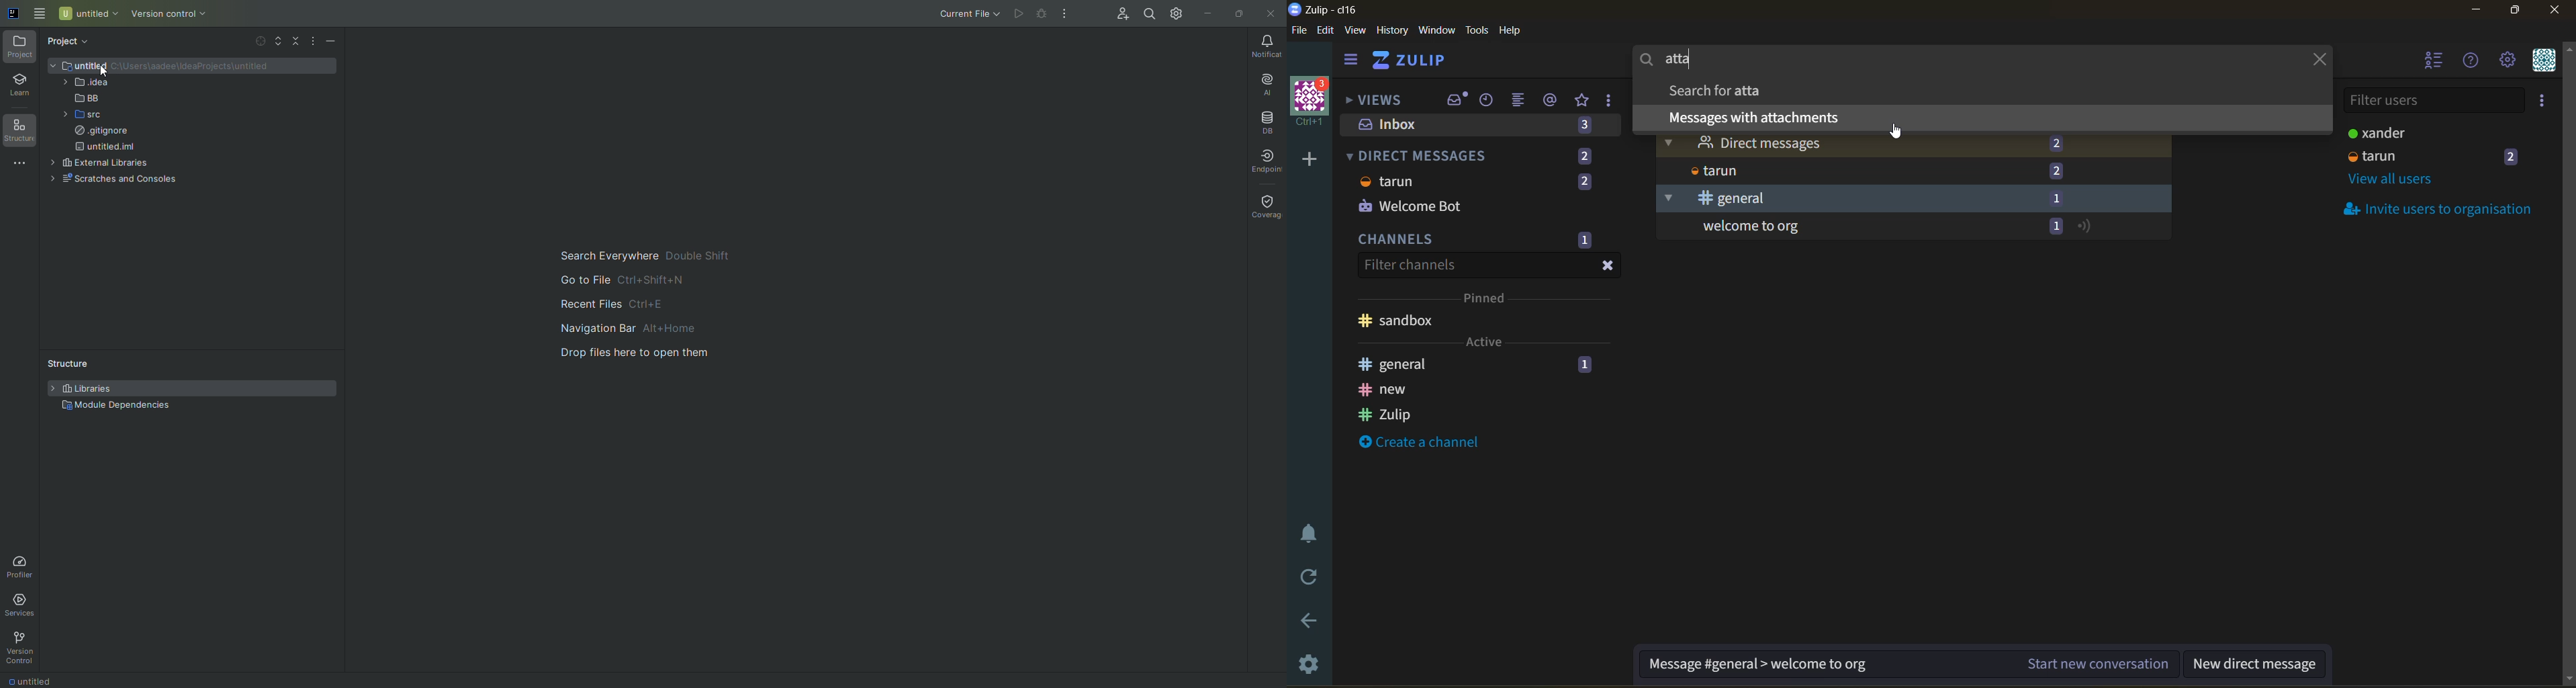 The height and width of the screenshot is (700, 2576). Describe the element at coordinates (2432, 208) in the screenshot. I see `invite users to organisation` at that location.